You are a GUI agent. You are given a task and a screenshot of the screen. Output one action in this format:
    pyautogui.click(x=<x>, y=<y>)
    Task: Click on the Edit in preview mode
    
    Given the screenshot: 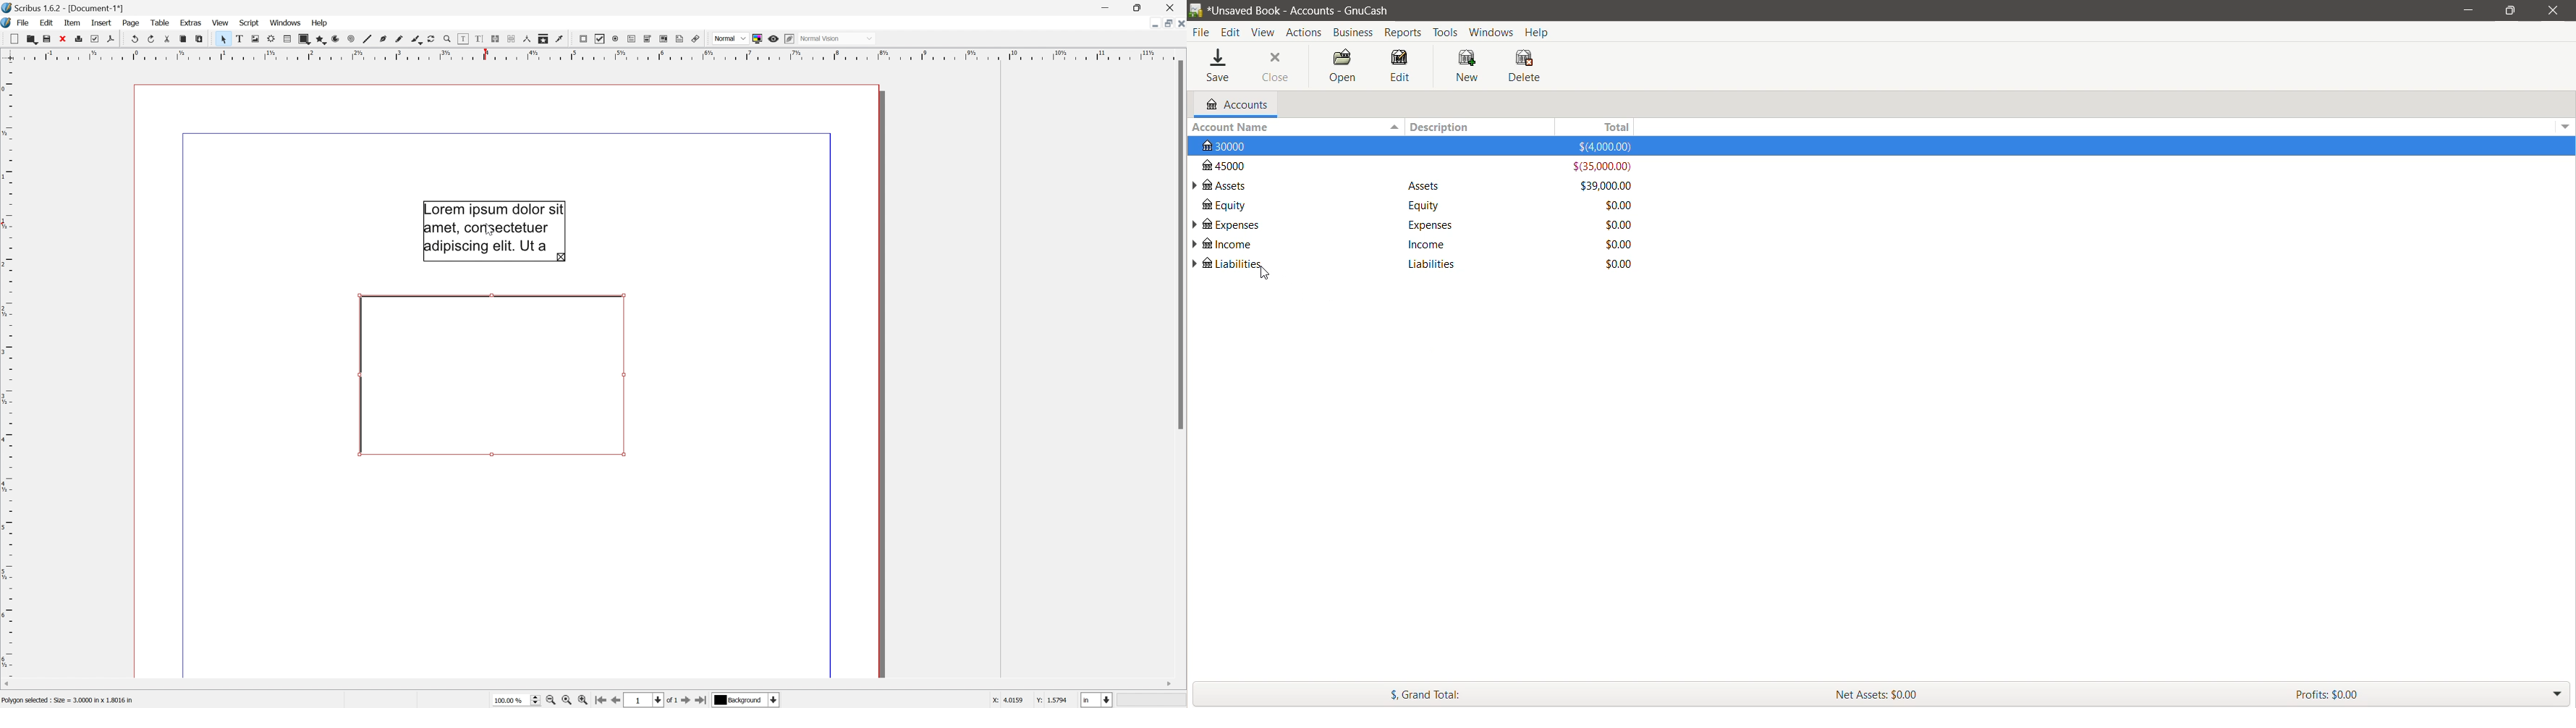 What is the action you would take?
    pyautogui.click(x=790, y=38)
    